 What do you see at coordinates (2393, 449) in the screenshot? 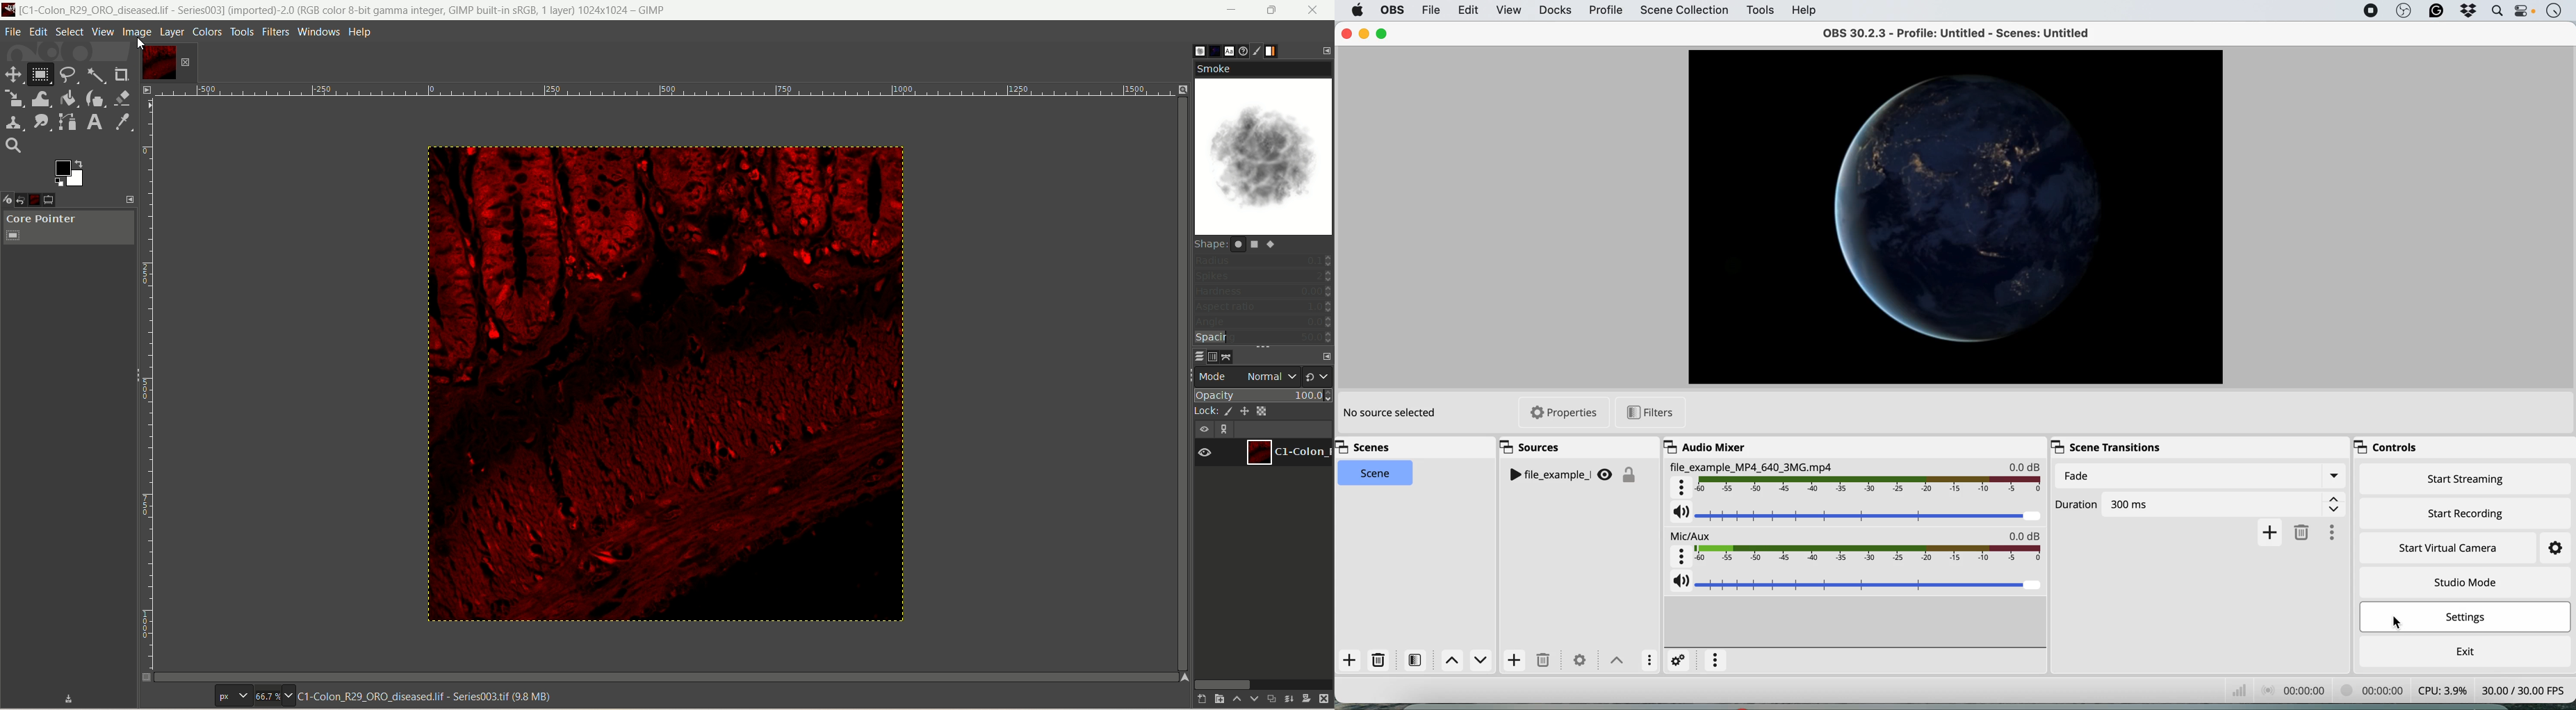
I see `controls` at bounding box center [2393, 449].